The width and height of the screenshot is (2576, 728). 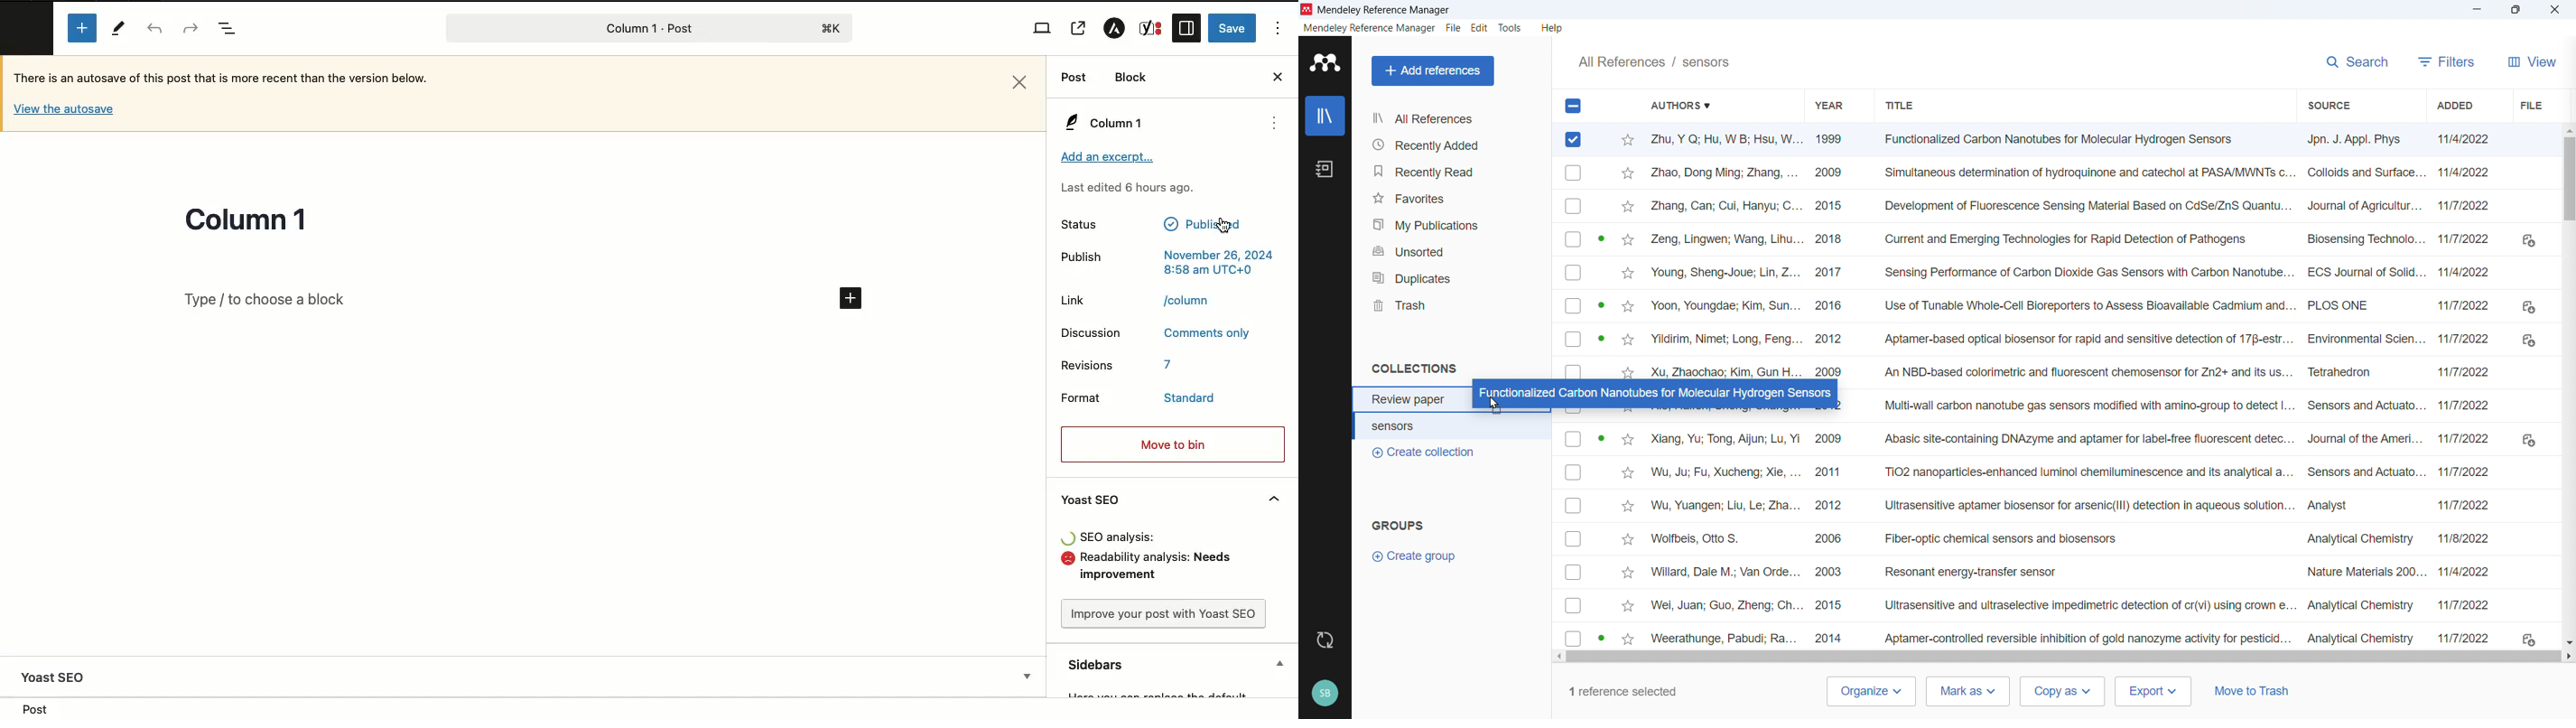 I want to click on filters, so click(x=2446, y=61).